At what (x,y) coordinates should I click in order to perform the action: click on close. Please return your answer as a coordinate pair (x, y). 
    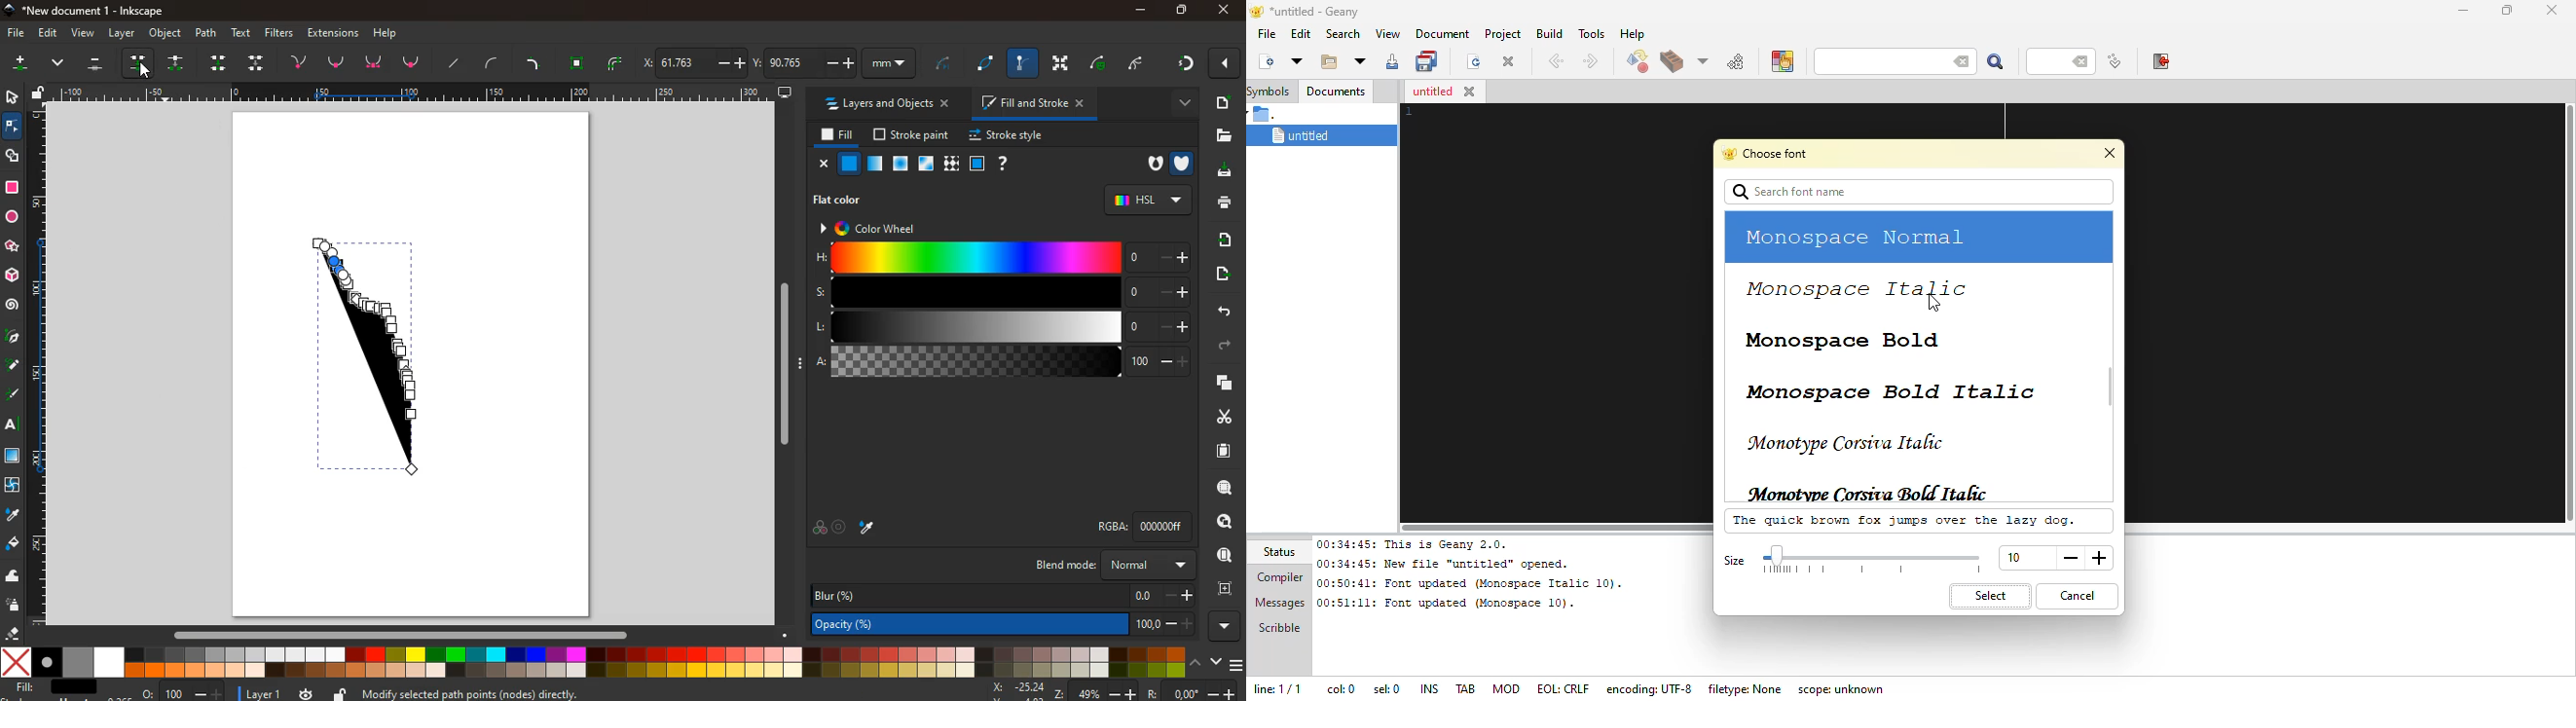
    Looking at the image, I should click on (1228, 64).